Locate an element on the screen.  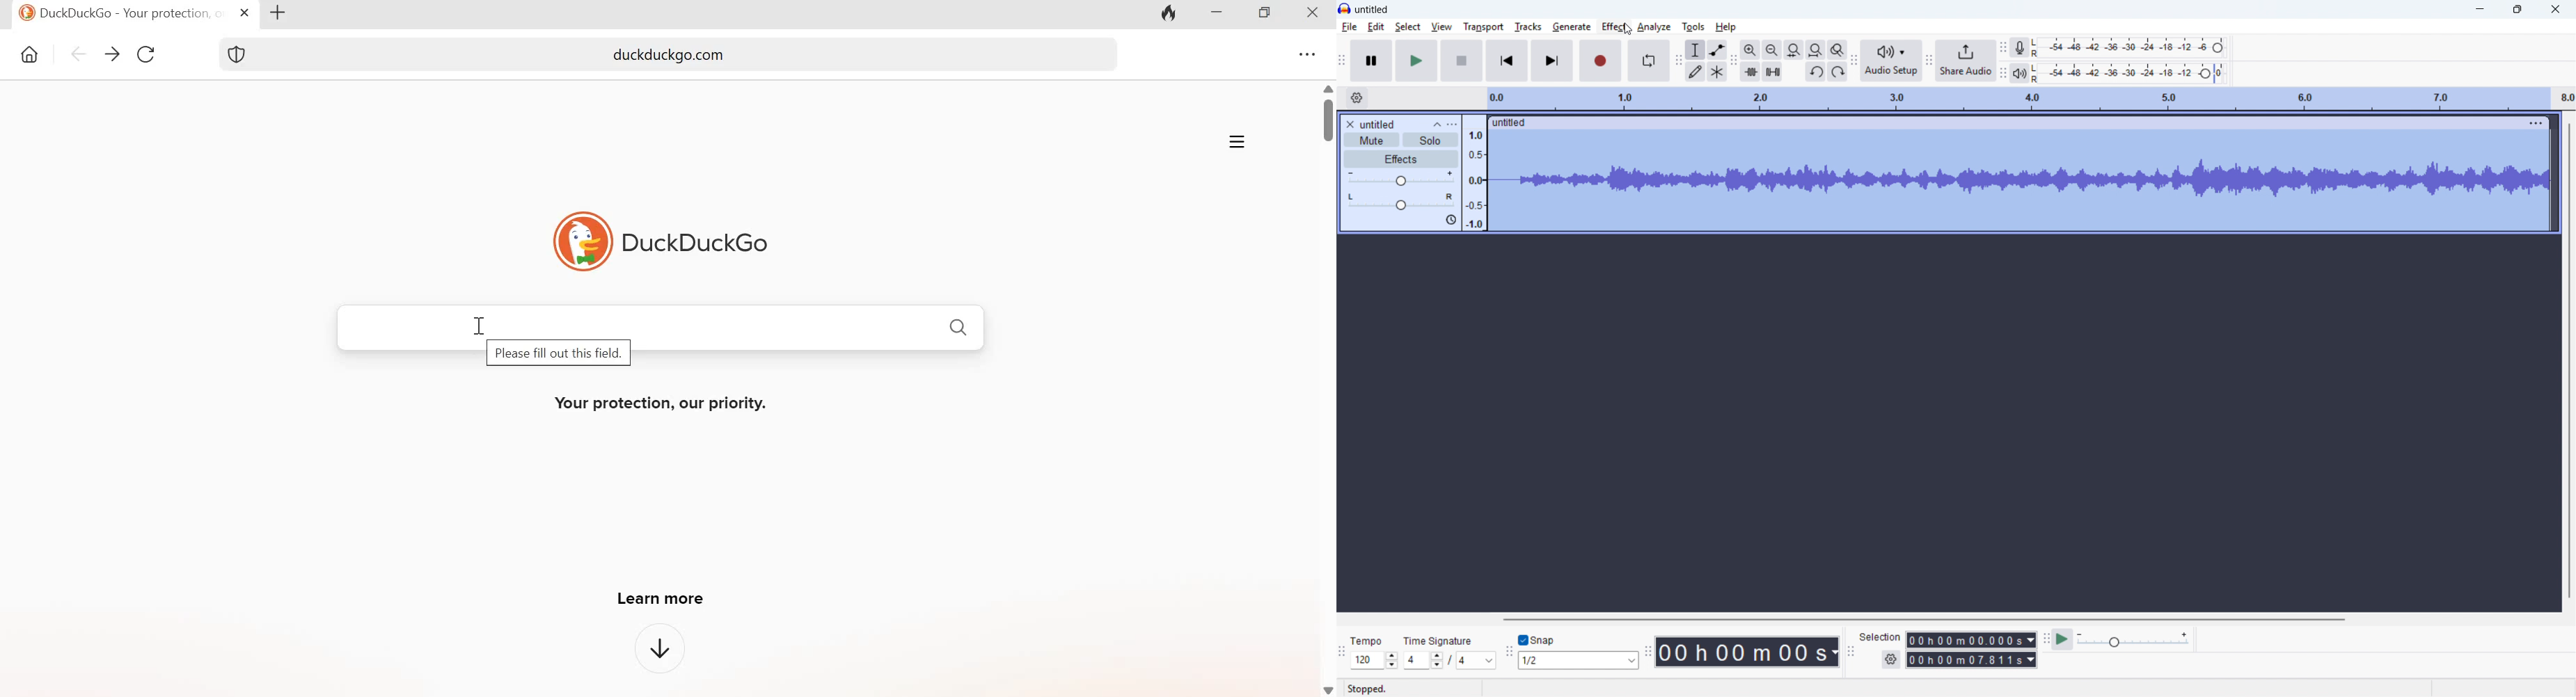
enable looping is located at coordinates (1649, 61).